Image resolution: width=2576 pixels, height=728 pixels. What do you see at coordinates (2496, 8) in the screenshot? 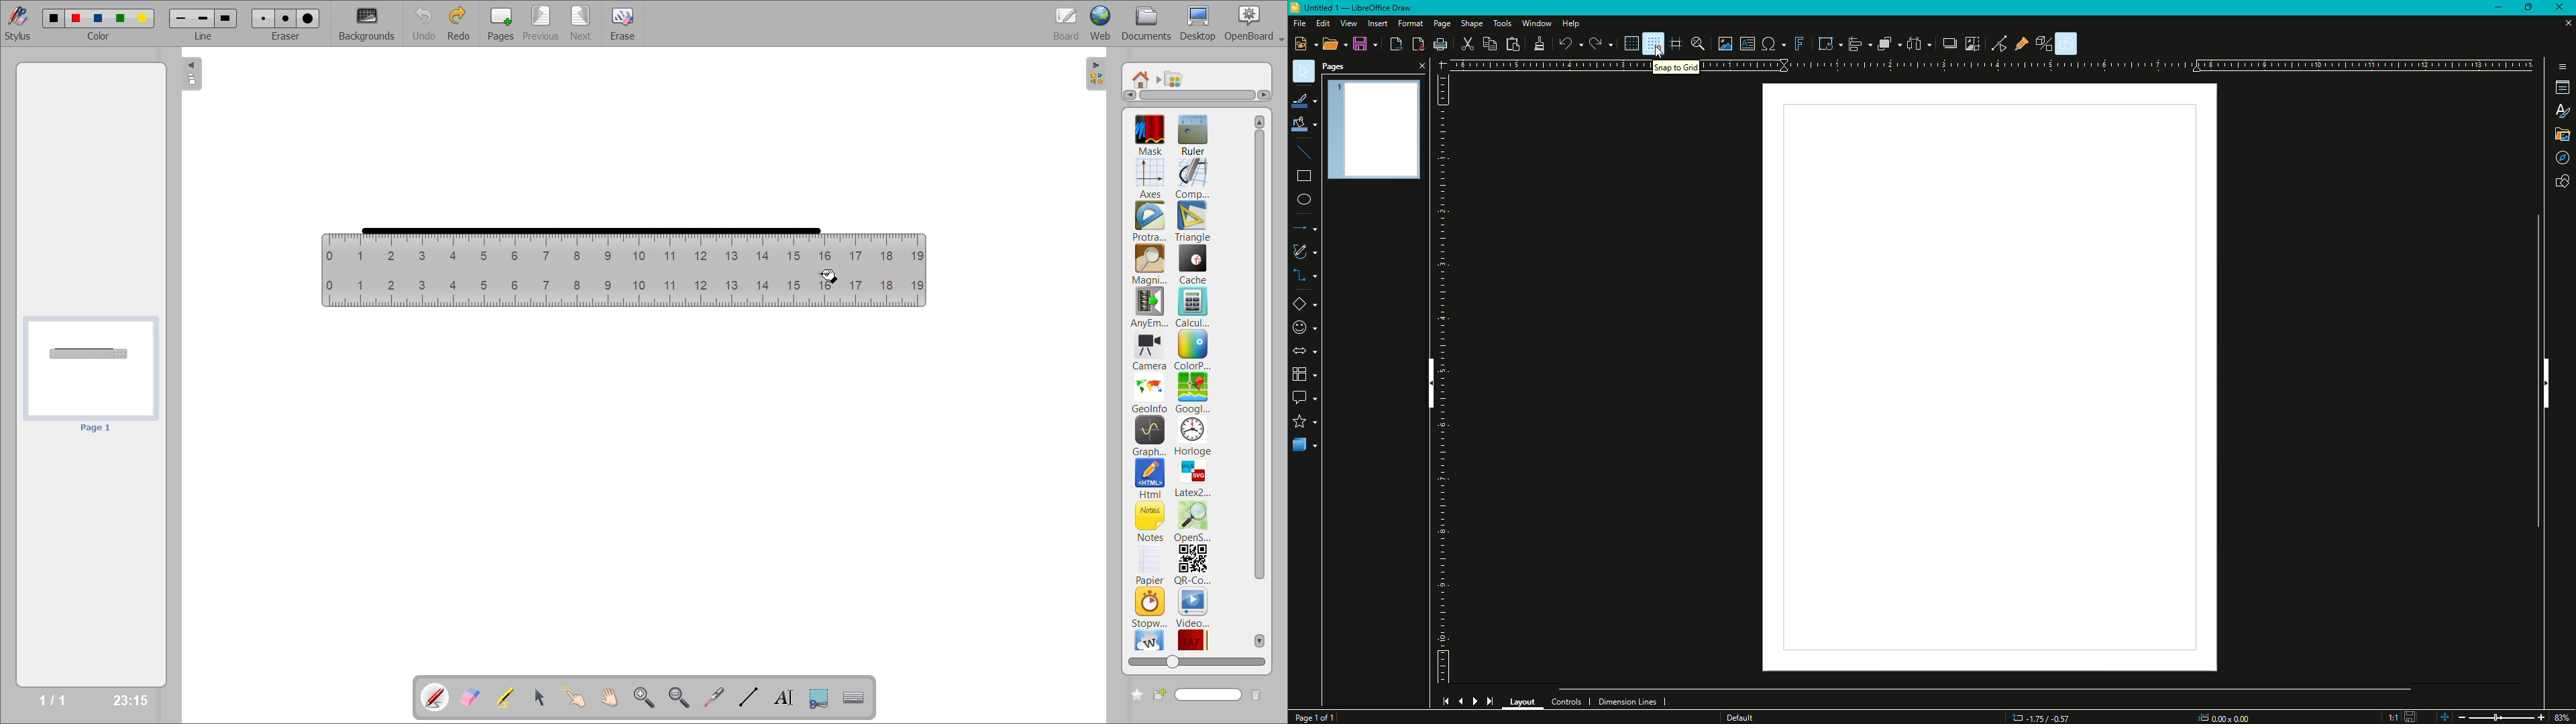
I see `Minimise` at bounding box center [2496, 8].